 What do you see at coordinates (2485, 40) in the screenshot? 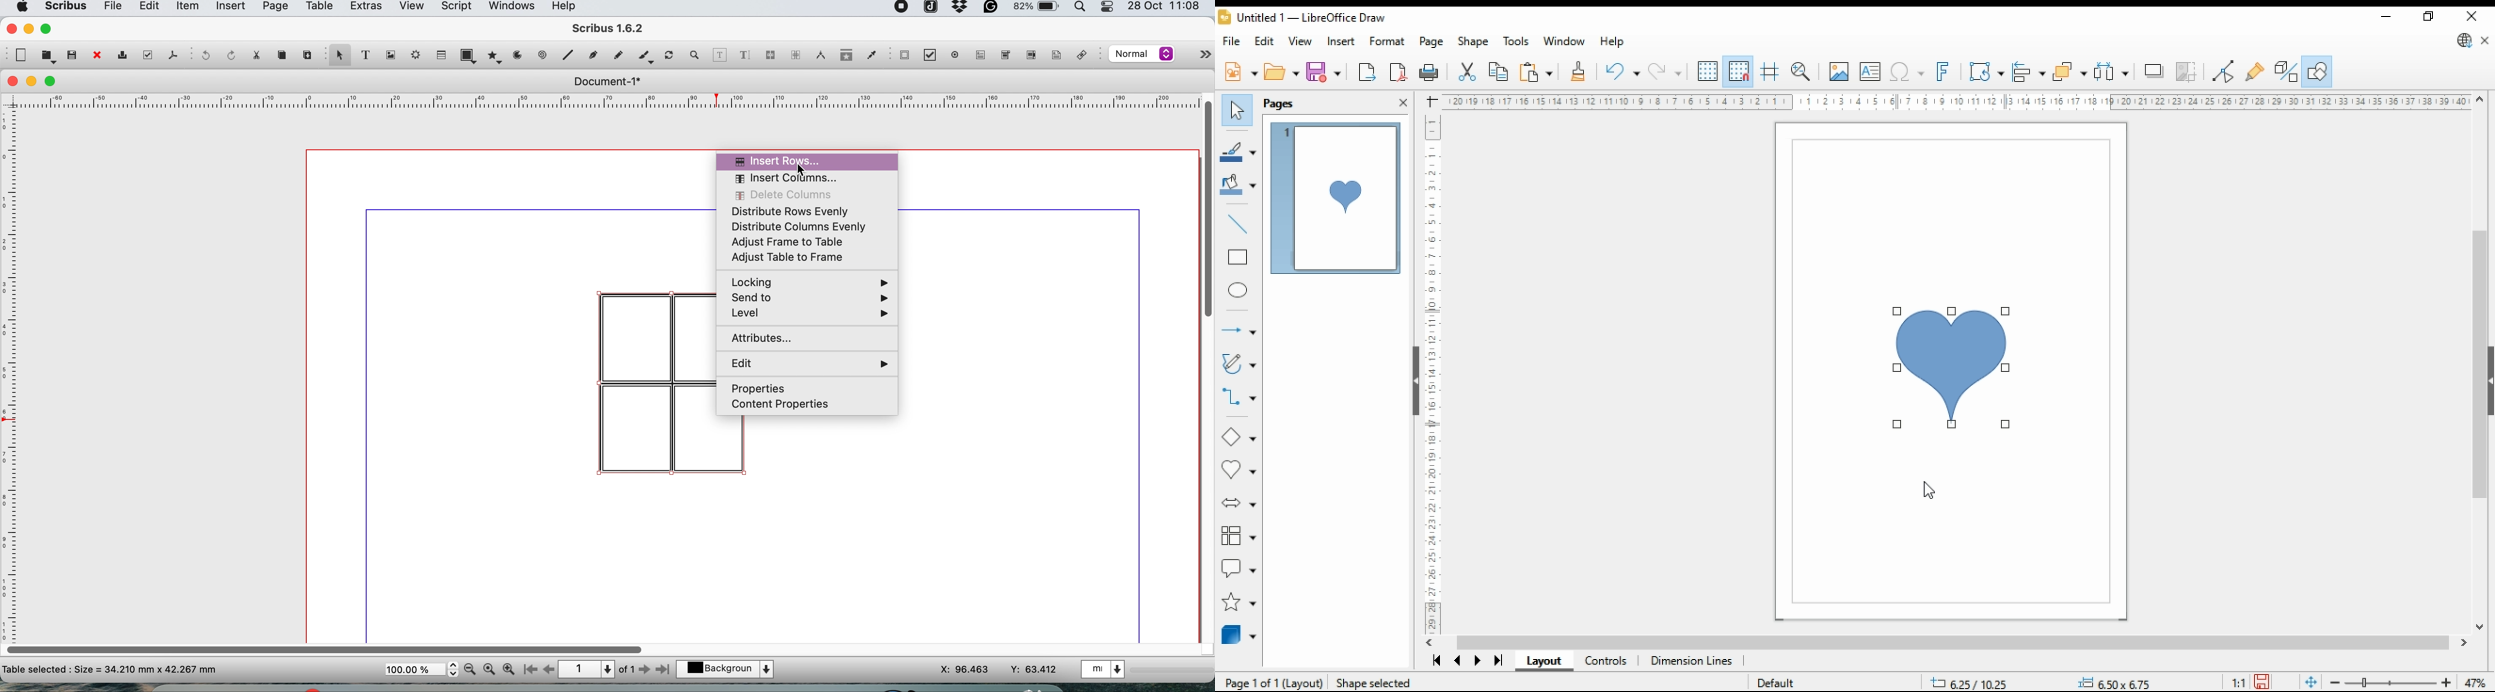
I see `close document` at bounding box center [2485, 40].